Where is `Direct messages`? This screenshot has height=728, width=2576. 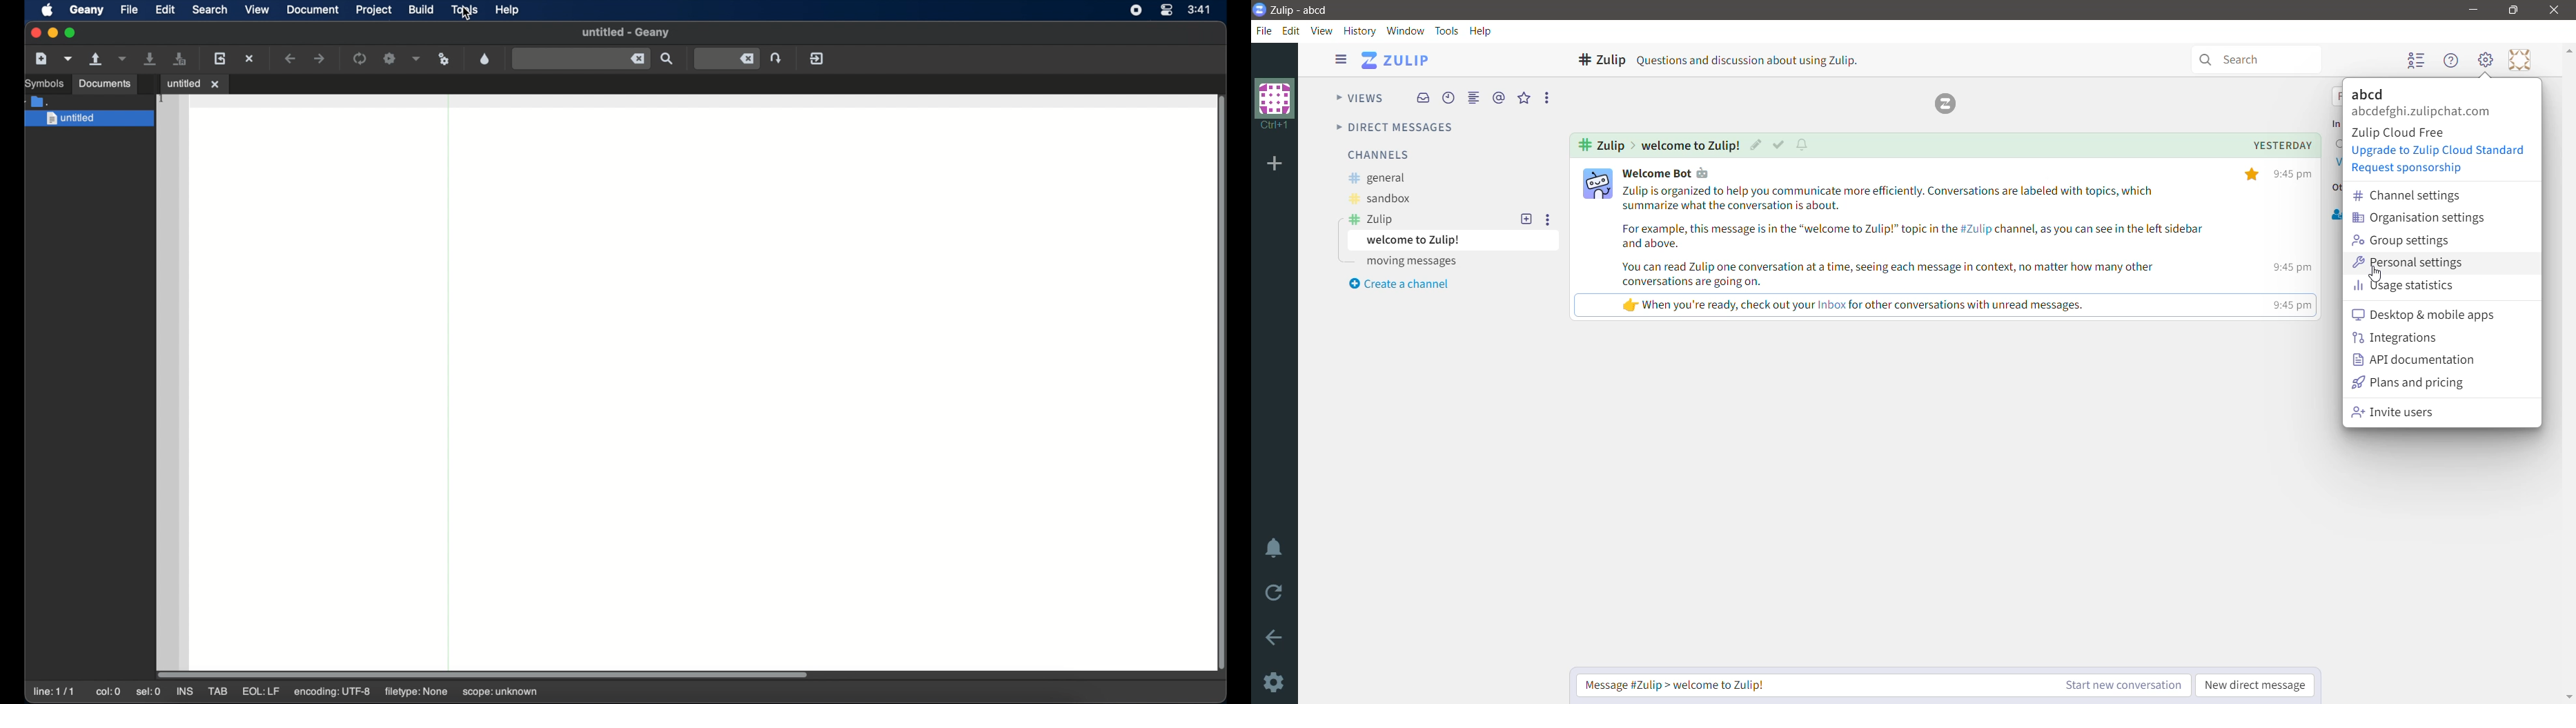
Direct messages is located at coordinates (1393, 128).